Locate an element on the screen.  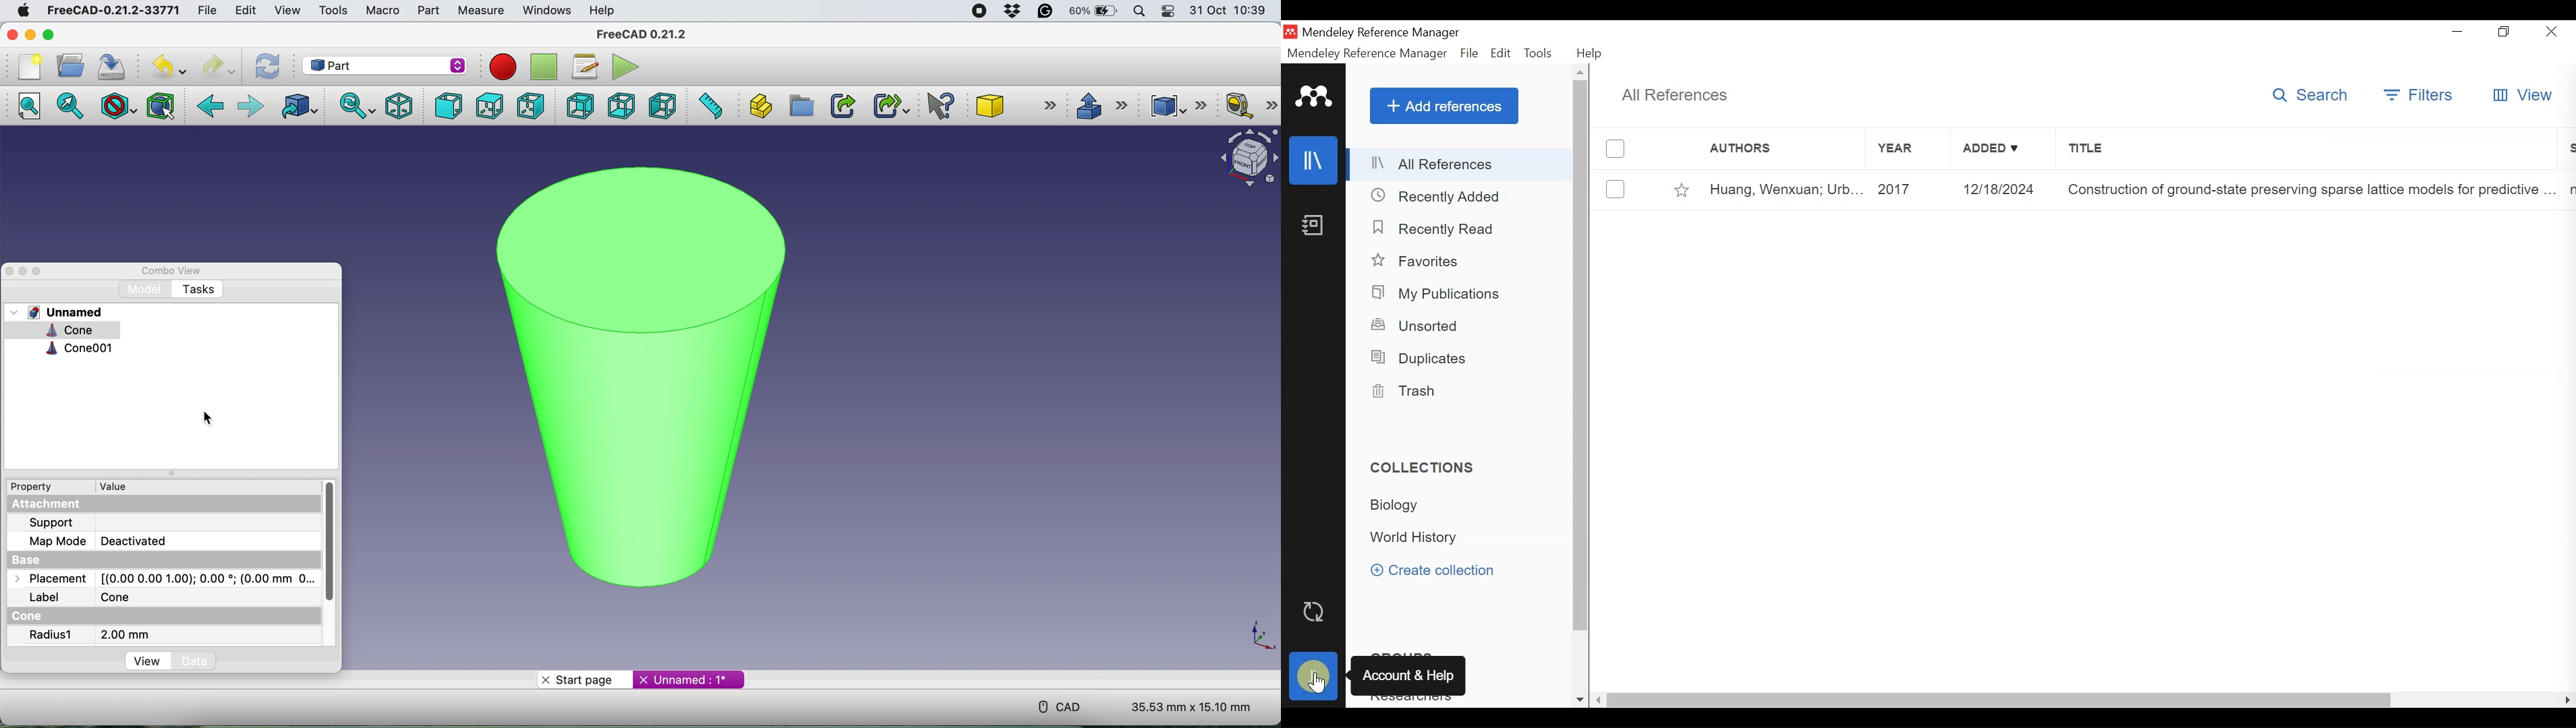
label: Cone is located at coordinates (89, 598).